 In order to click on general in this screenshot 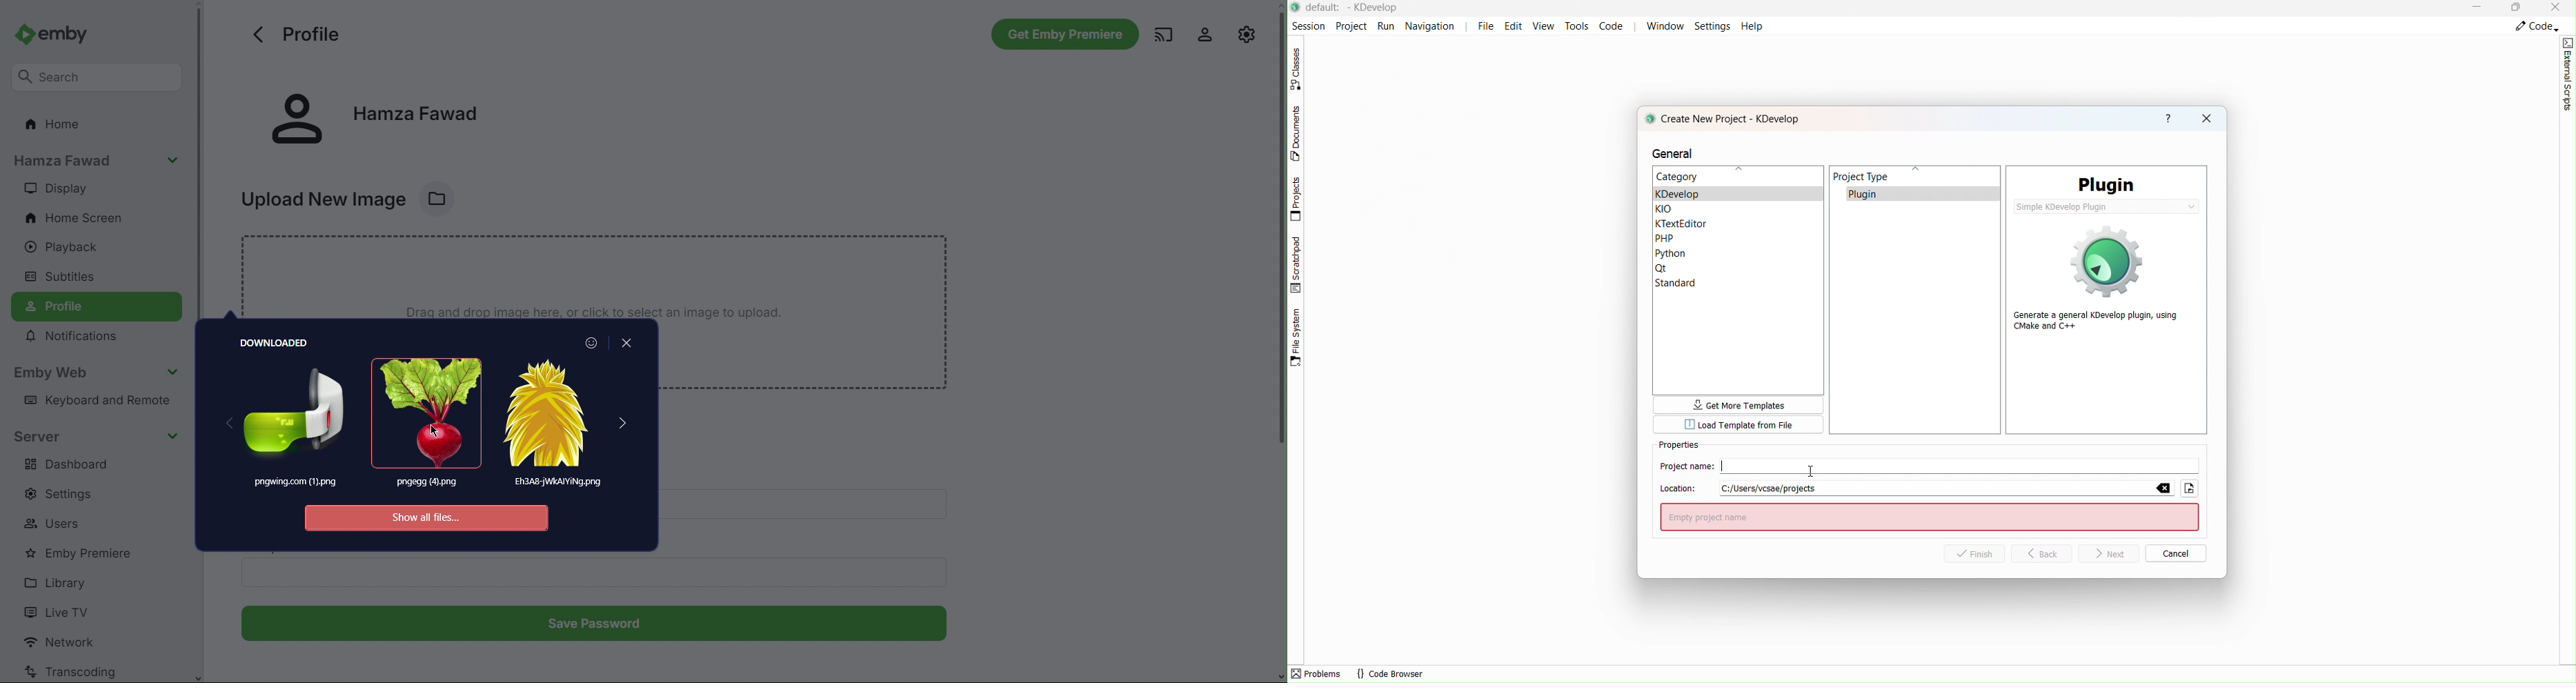, I will do `click(1683, 152)`.